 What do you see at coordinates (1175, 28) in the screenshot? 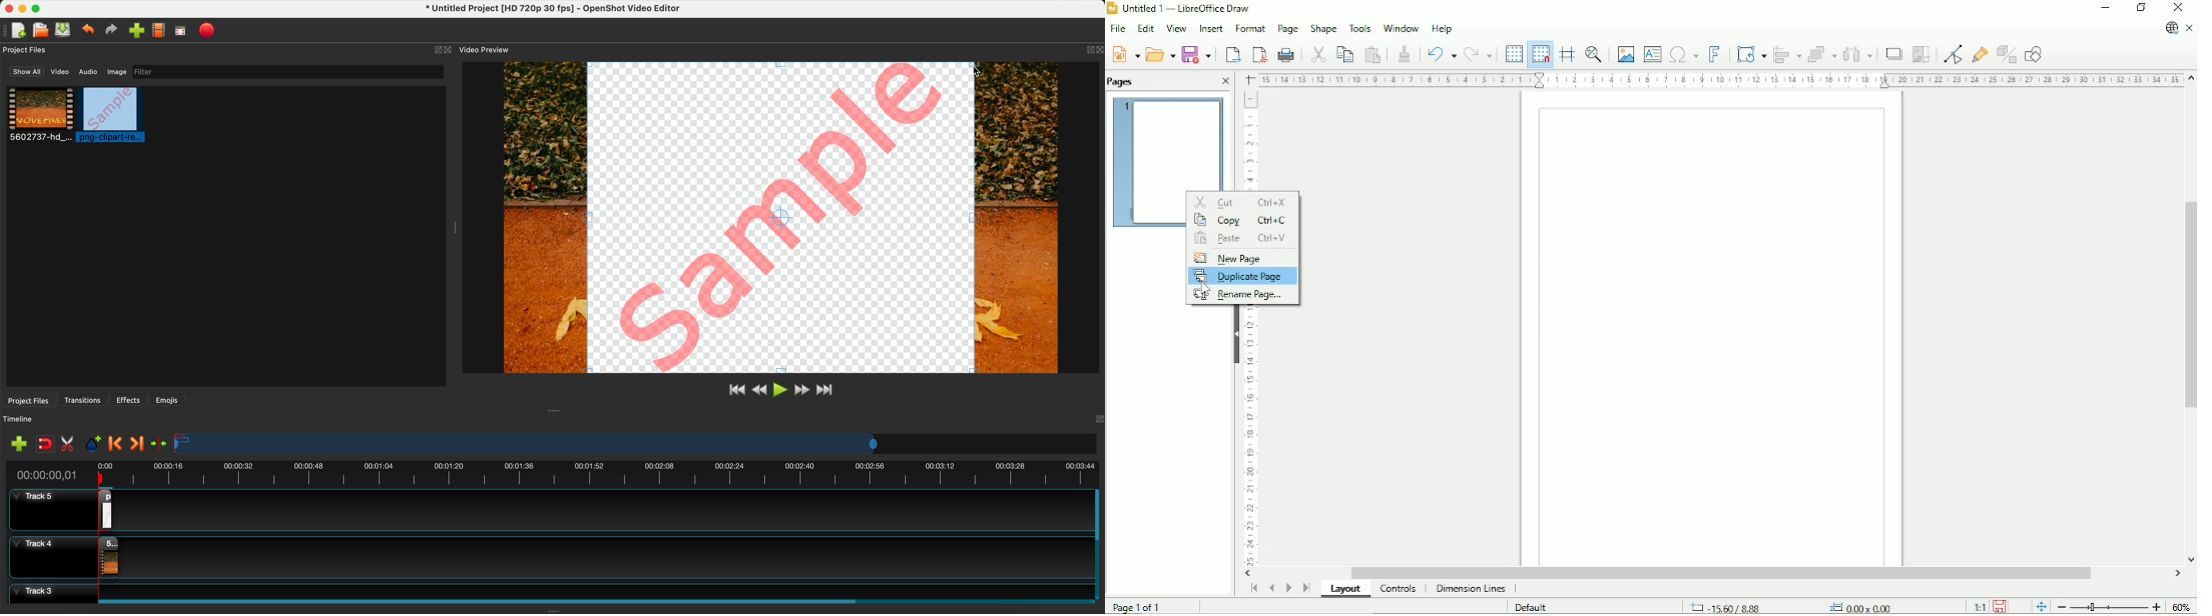
I see `View` at bounding box center [1175, 28].